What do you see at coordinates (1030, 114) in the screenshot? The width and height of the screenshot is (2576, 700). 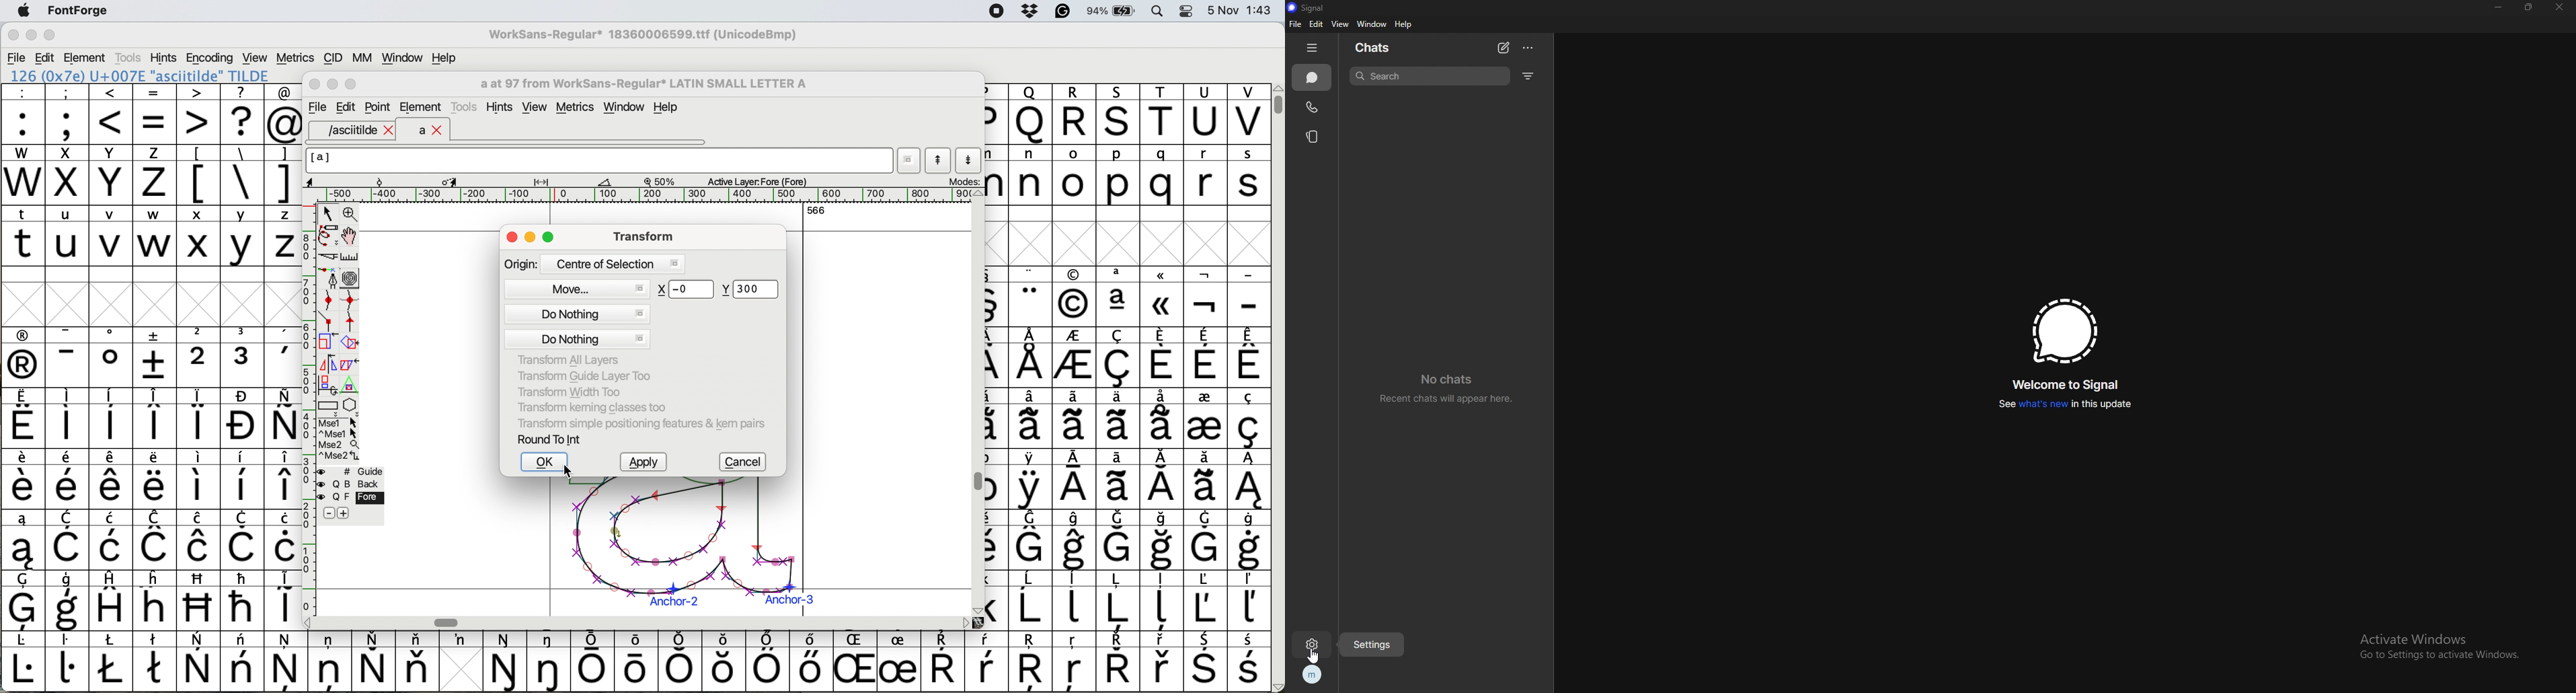 I see `` at bounding box center [1030, 114].